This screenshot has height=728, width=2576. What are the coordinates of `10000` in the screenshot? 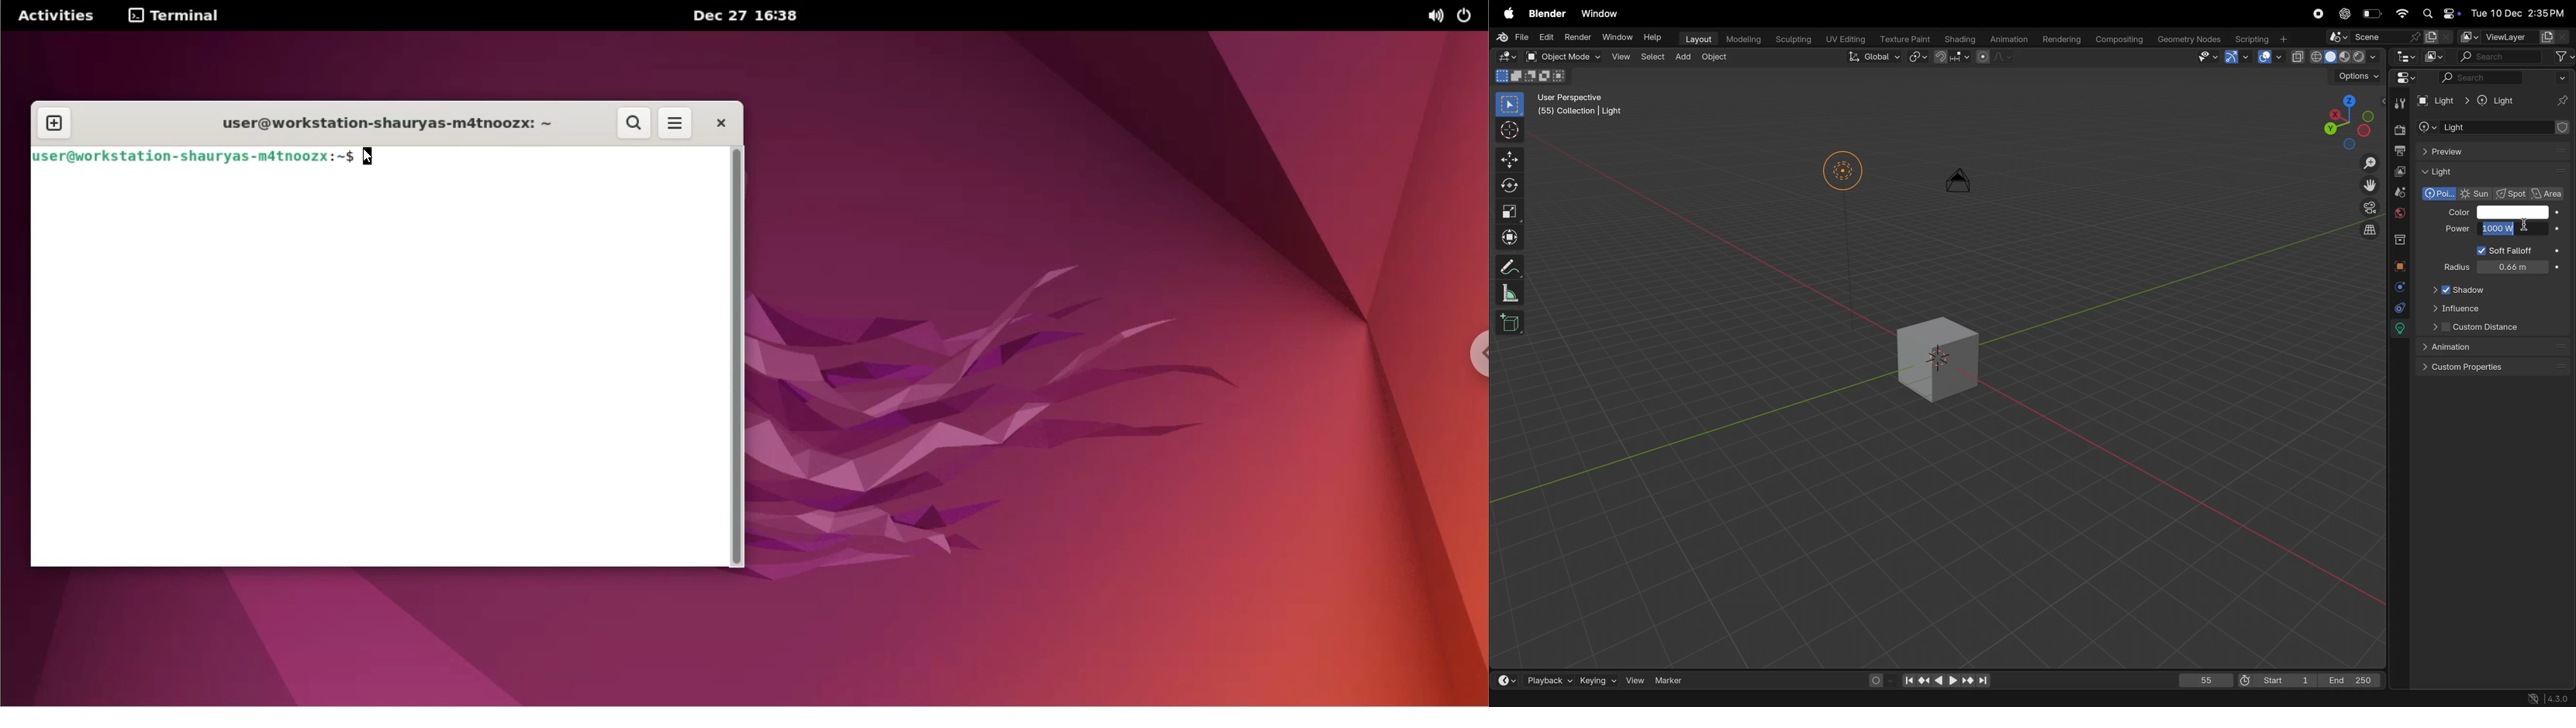 It's located at (2519, 230).